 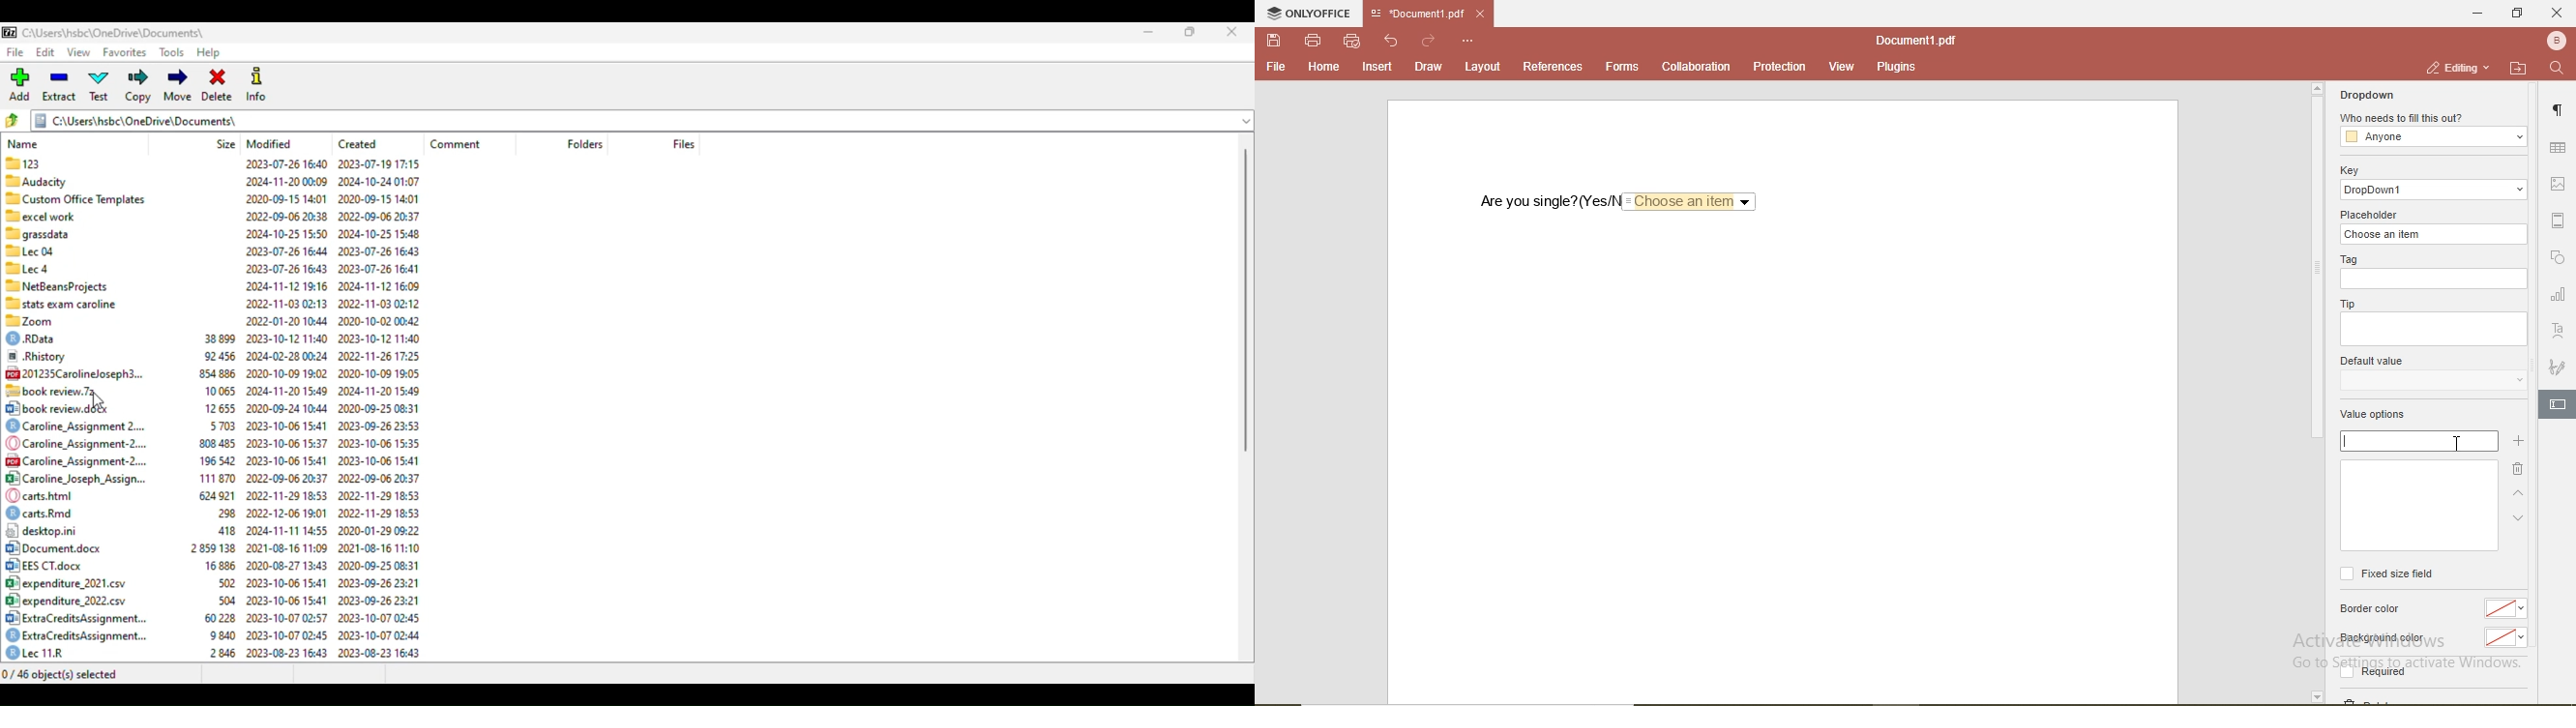 What do you see at coordinates (214, 547) in the screenshot?
I see `[2] Document.docx 2859138 2021-08-16 11:09
— reueEa E Hpe0` at bounding box center [214, 547].